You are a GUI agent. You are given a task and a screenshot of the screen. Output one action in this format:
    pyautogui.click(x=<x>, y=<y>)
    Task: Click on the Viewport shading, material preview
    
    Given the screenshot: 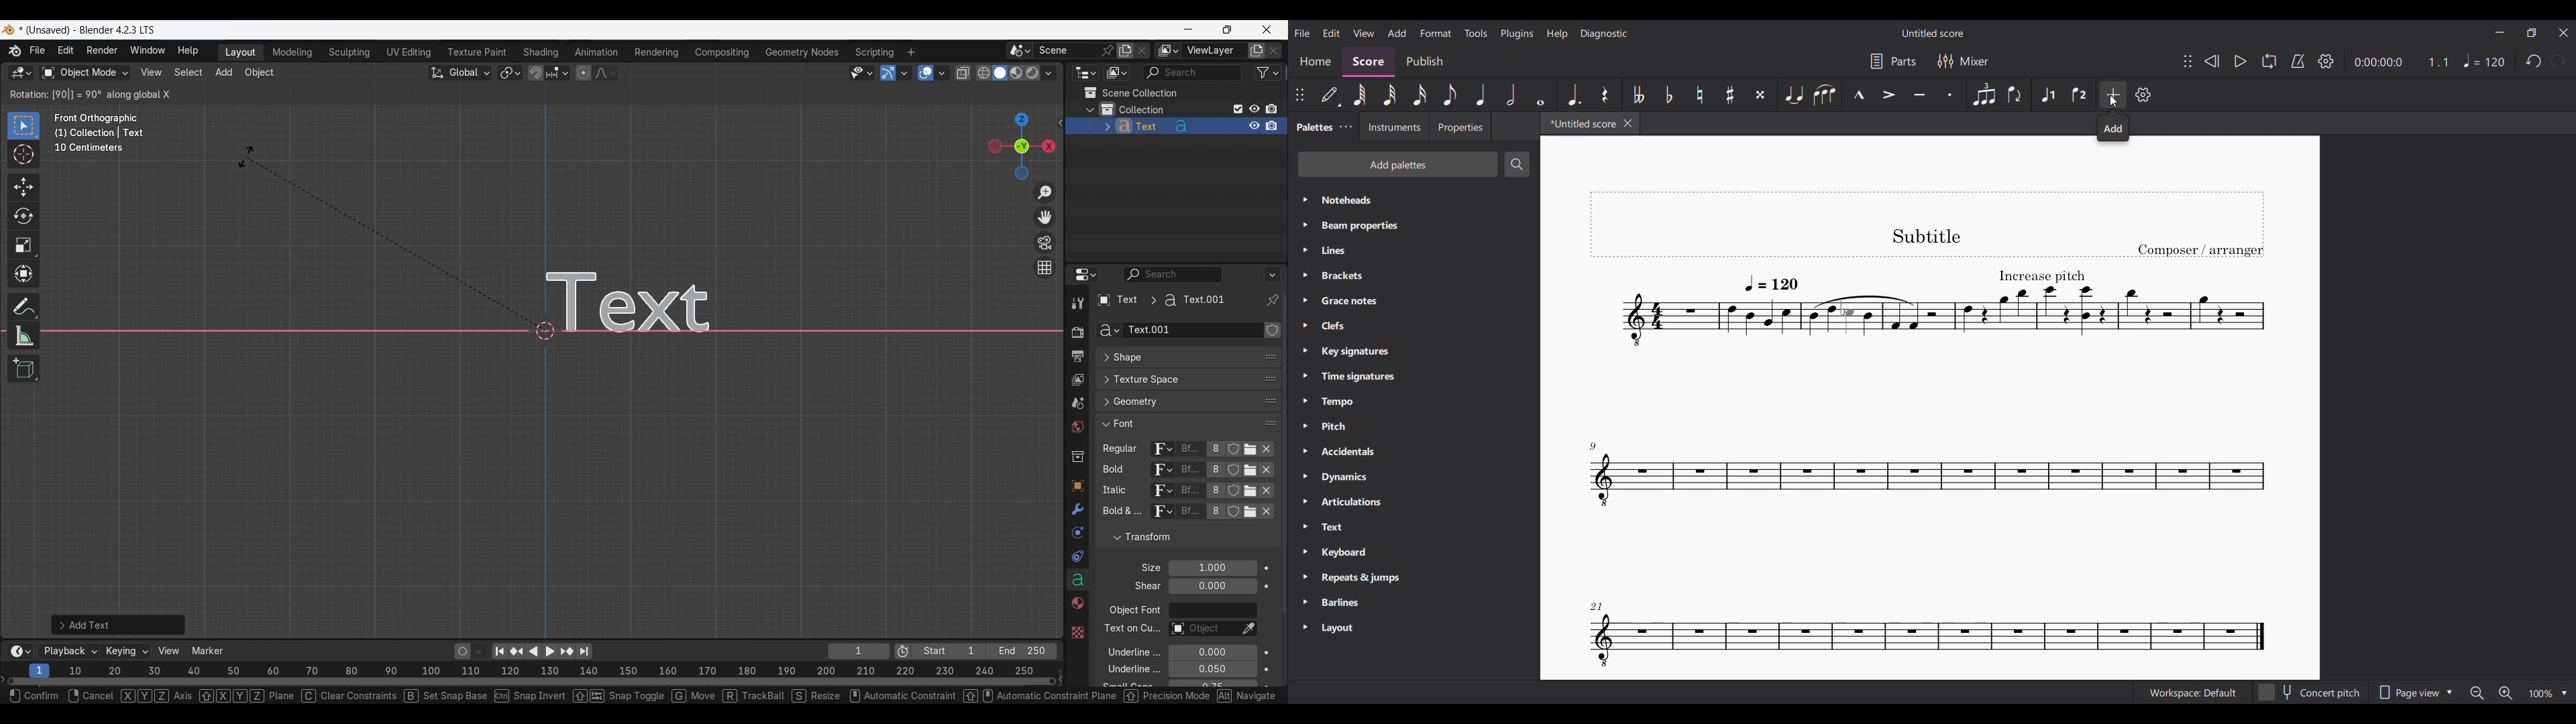 What is the action you would take?
    pyautogui.click(x=1016, y=72)
    